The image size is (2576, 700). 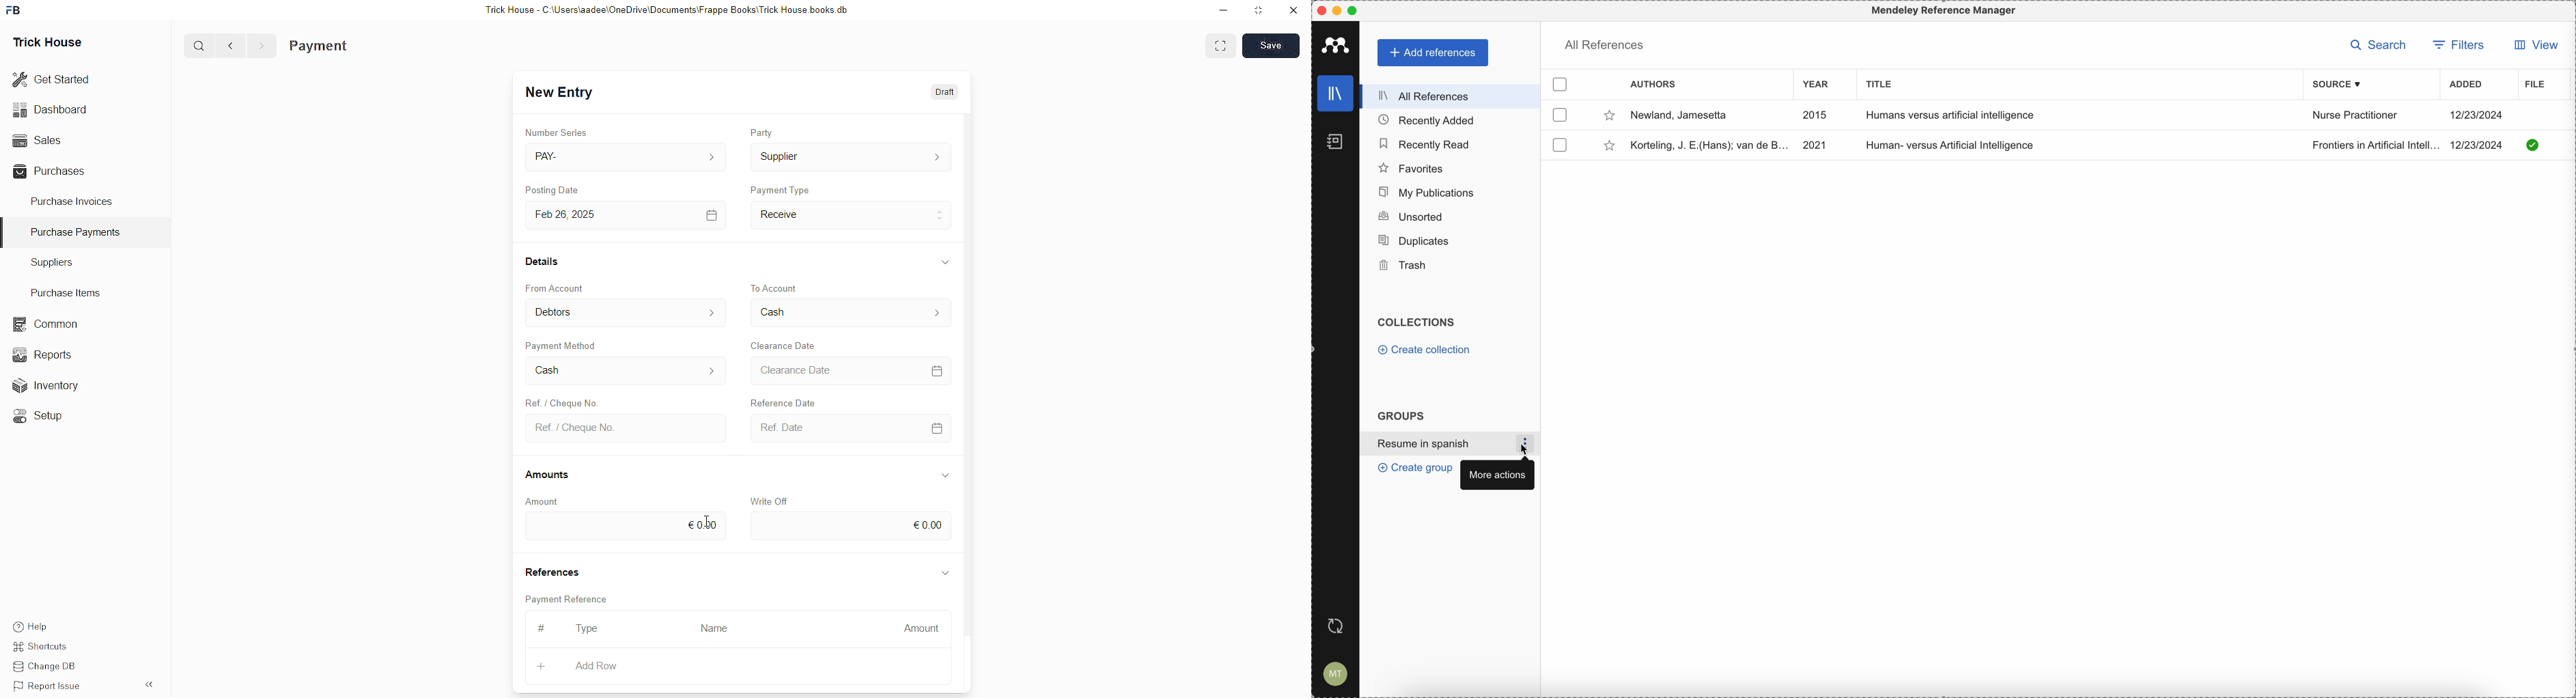 What do you see at coordinates (1223, 11) in the screenshot?
I see `Minimize` at bounding box center [1223, 11].